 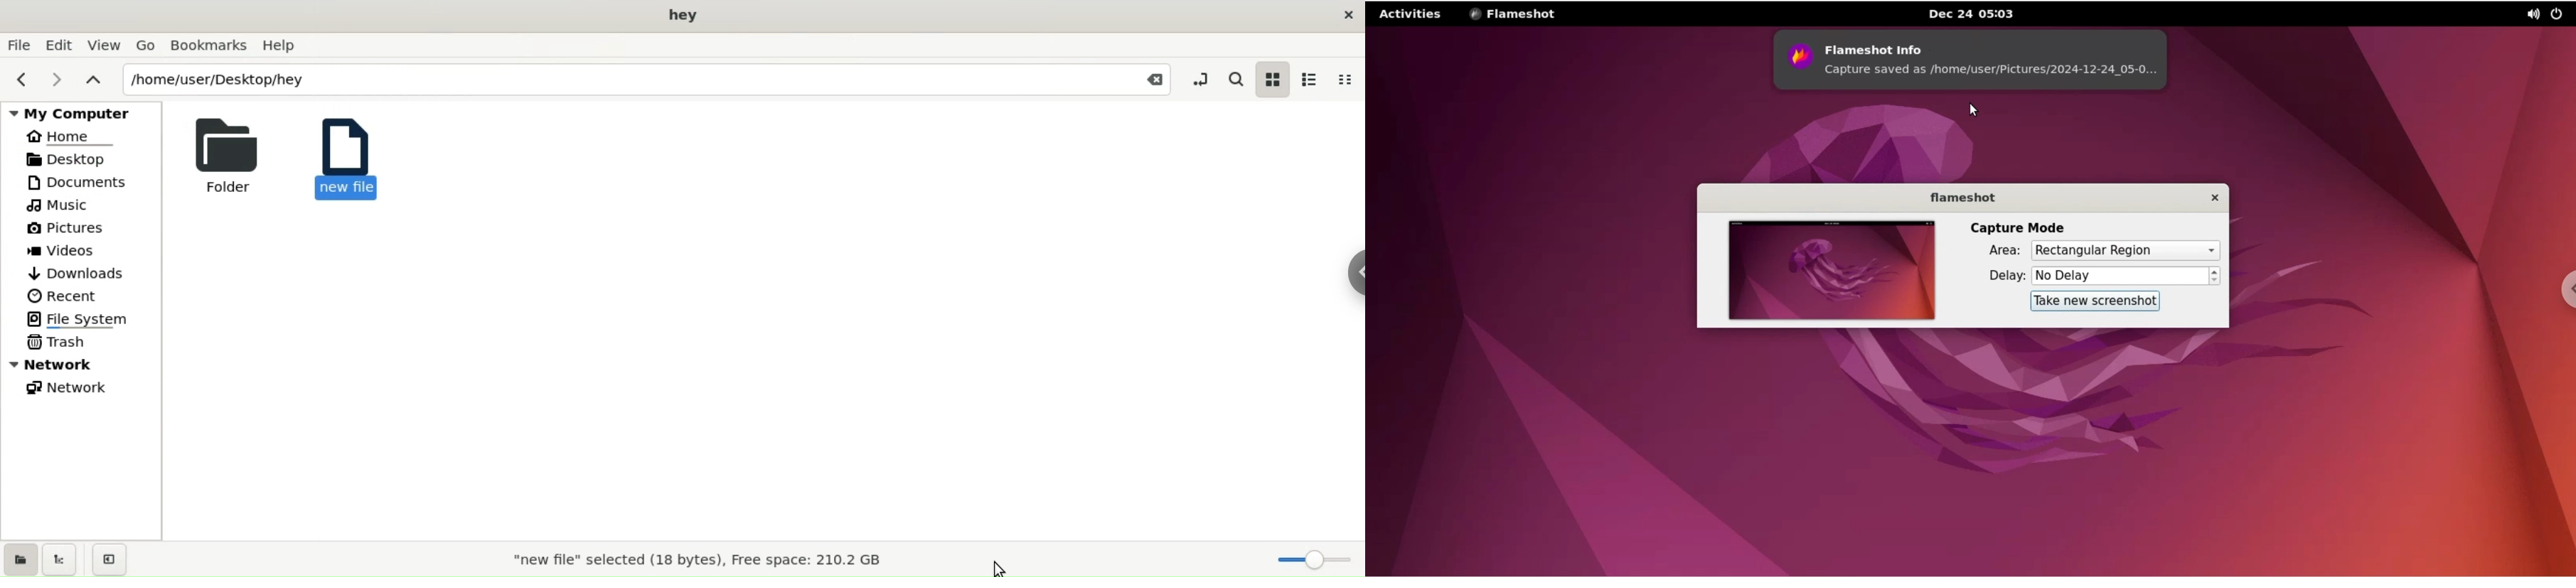 What do you see at coordinates (1156, 82) in the screenshot?
I see `Close` at bounding box center [1156, 82].